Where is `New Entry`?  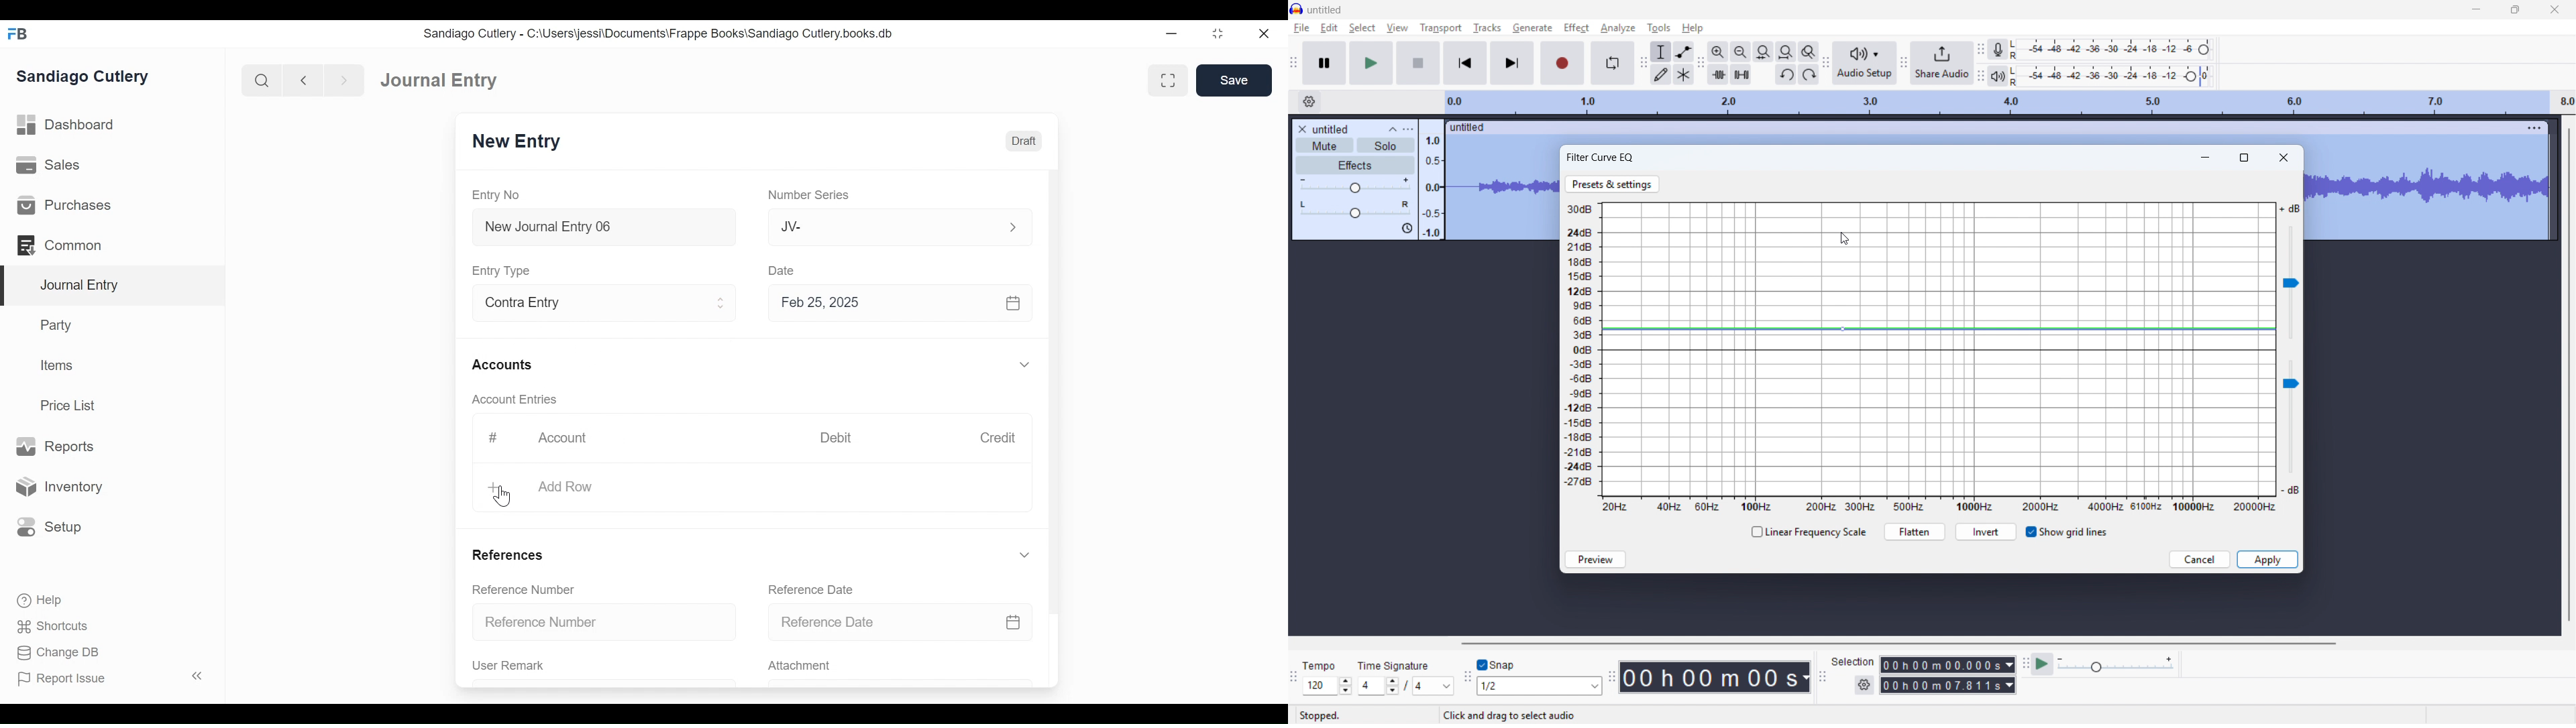 New Entry is located at coordinates (517, 141).